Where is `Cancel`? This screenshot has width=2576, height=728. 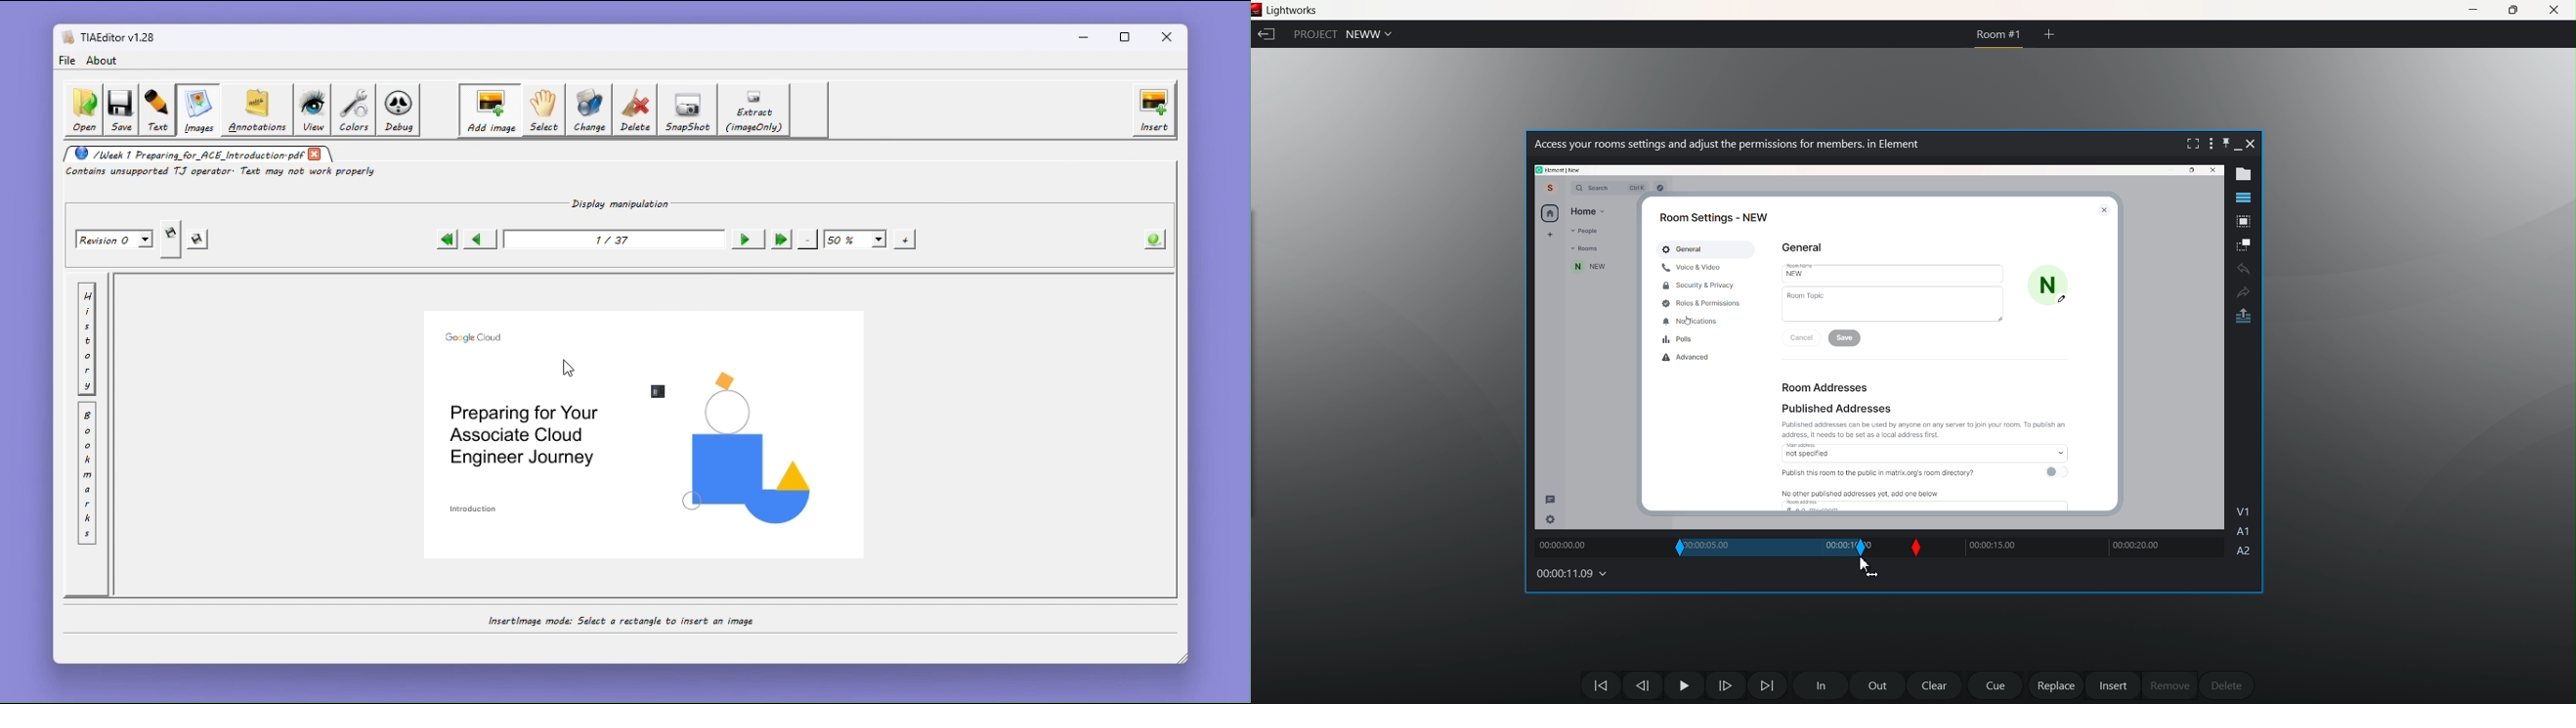 Cancel is located at coordinates (1804, 336).